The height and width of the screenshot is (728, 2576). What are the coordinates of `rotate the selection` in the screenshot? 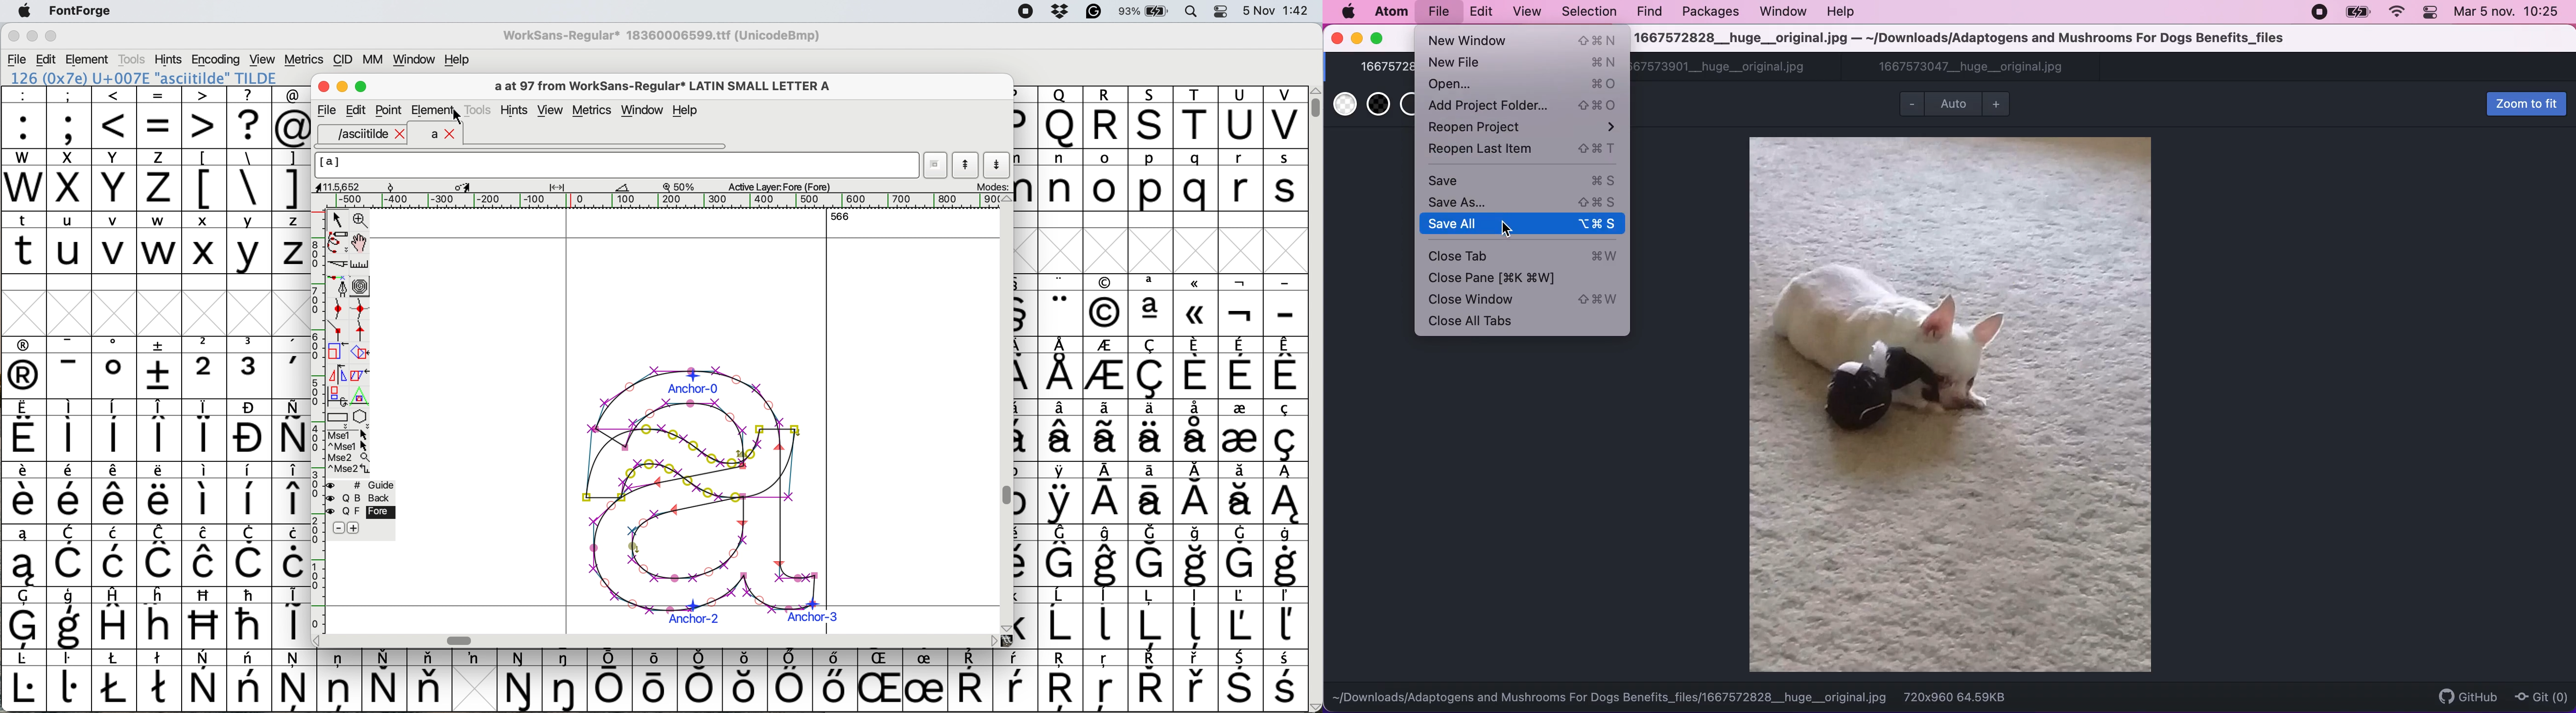 It's located at (365, 353).